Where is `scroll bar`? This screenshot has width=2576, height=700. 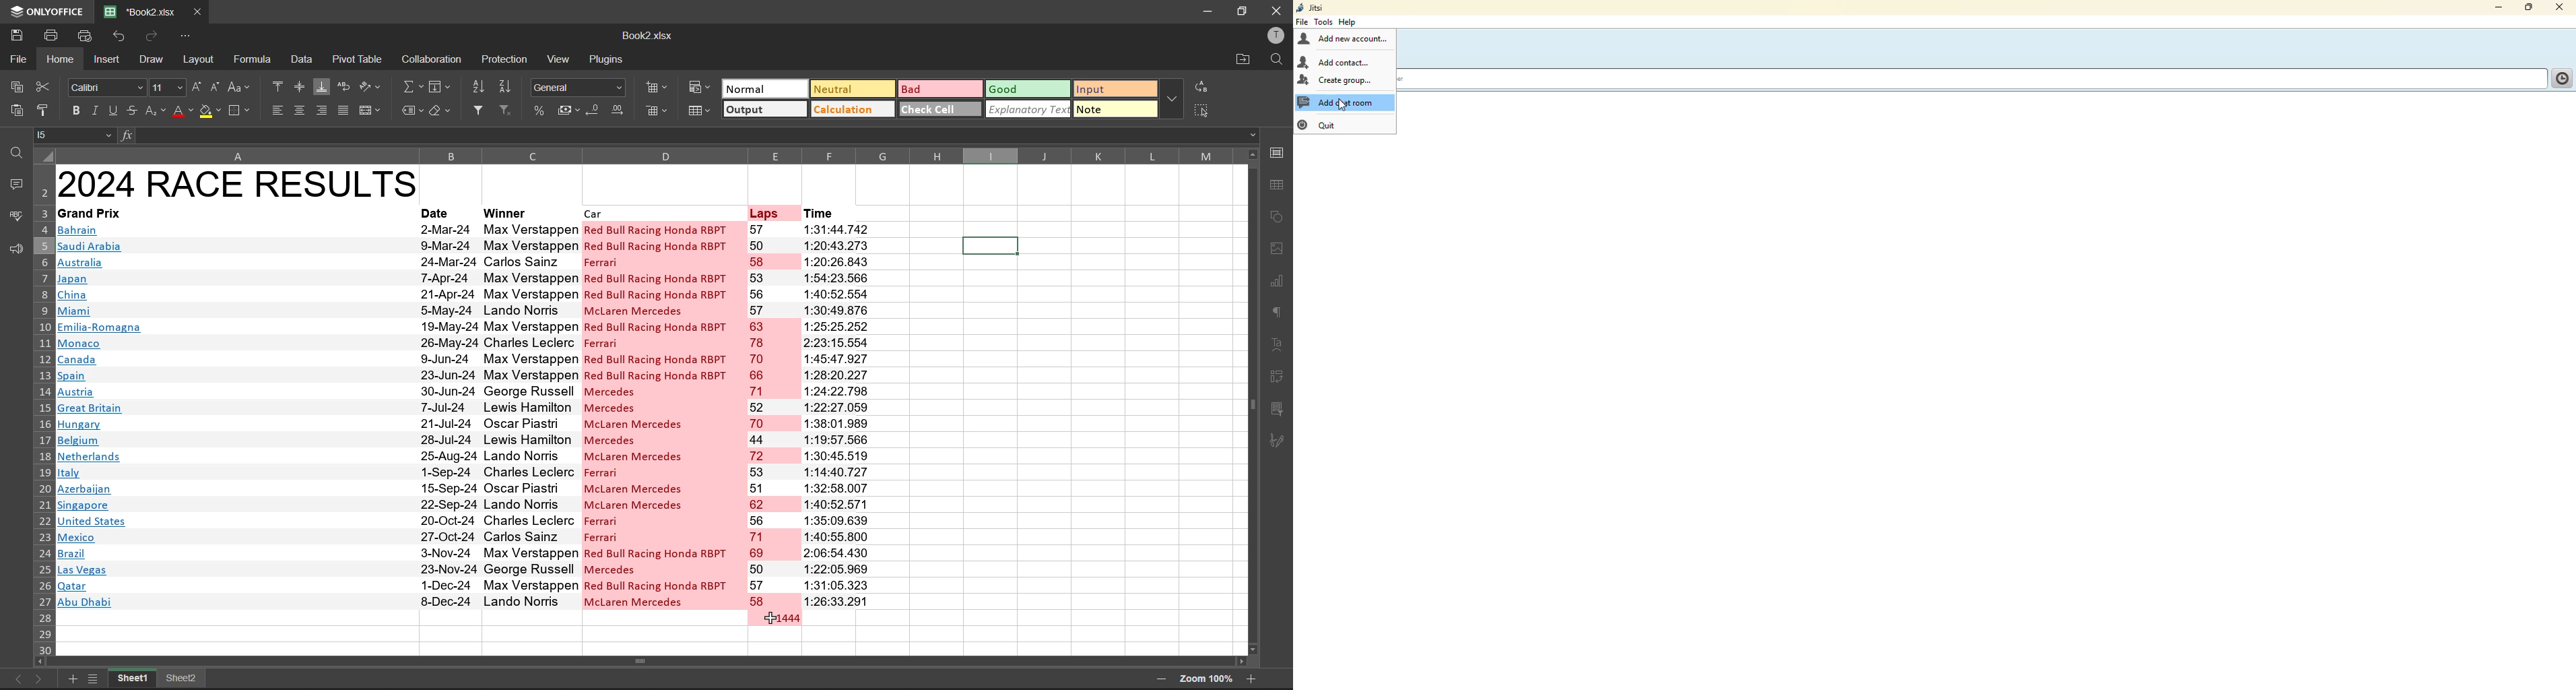
scroll bar is located at coordinates (1255, 401).